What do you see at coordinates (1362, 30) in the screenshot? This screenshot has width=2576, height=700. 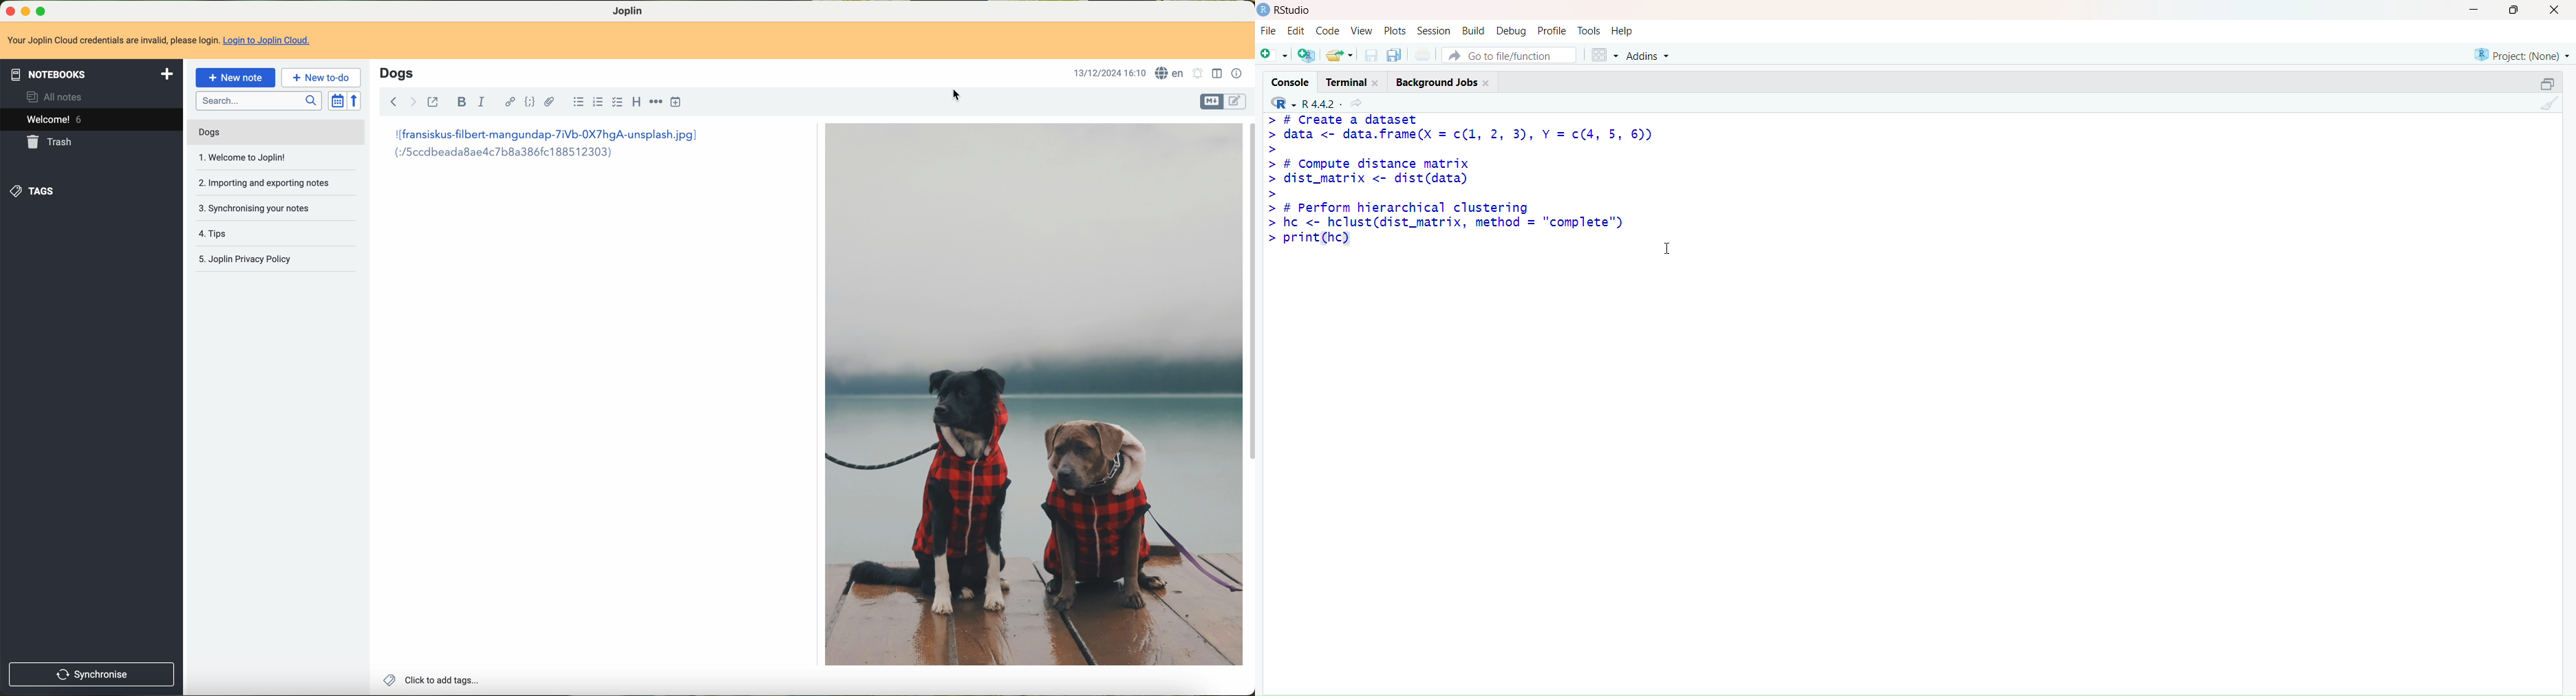 I see `View` at bounding box center [1362, 30].